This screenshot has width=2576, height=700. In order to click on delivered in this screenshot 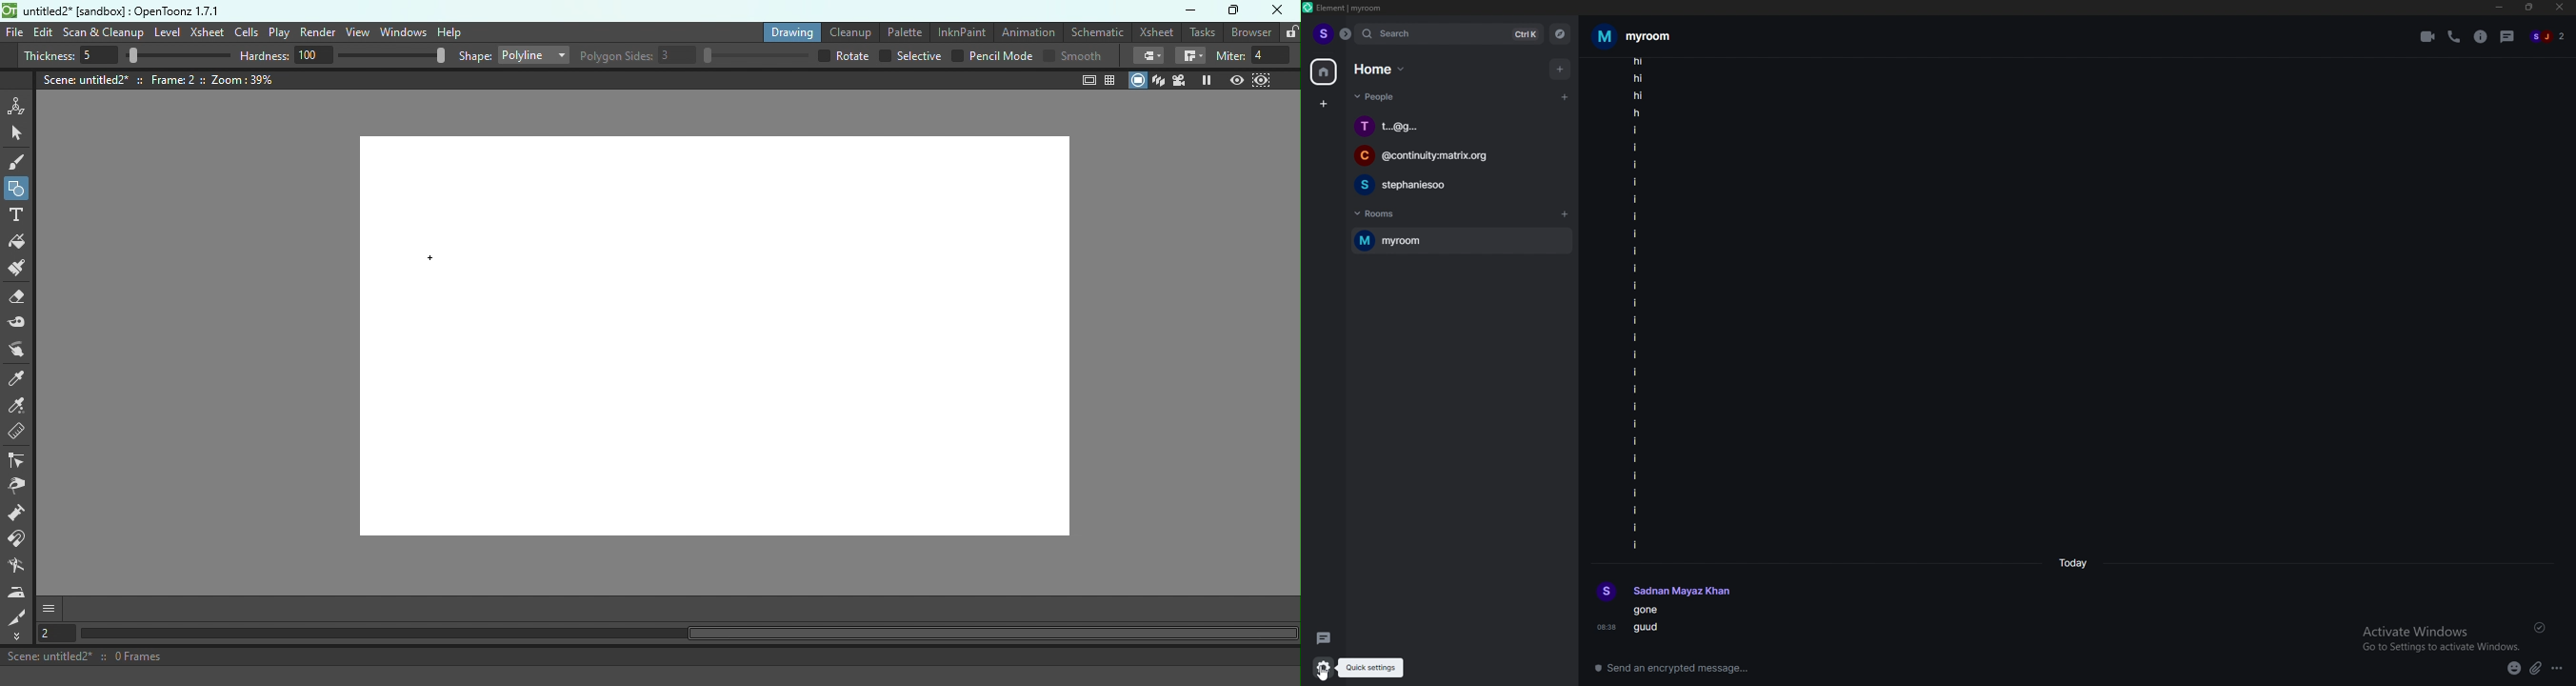, I will do `click(2541, 628)`.